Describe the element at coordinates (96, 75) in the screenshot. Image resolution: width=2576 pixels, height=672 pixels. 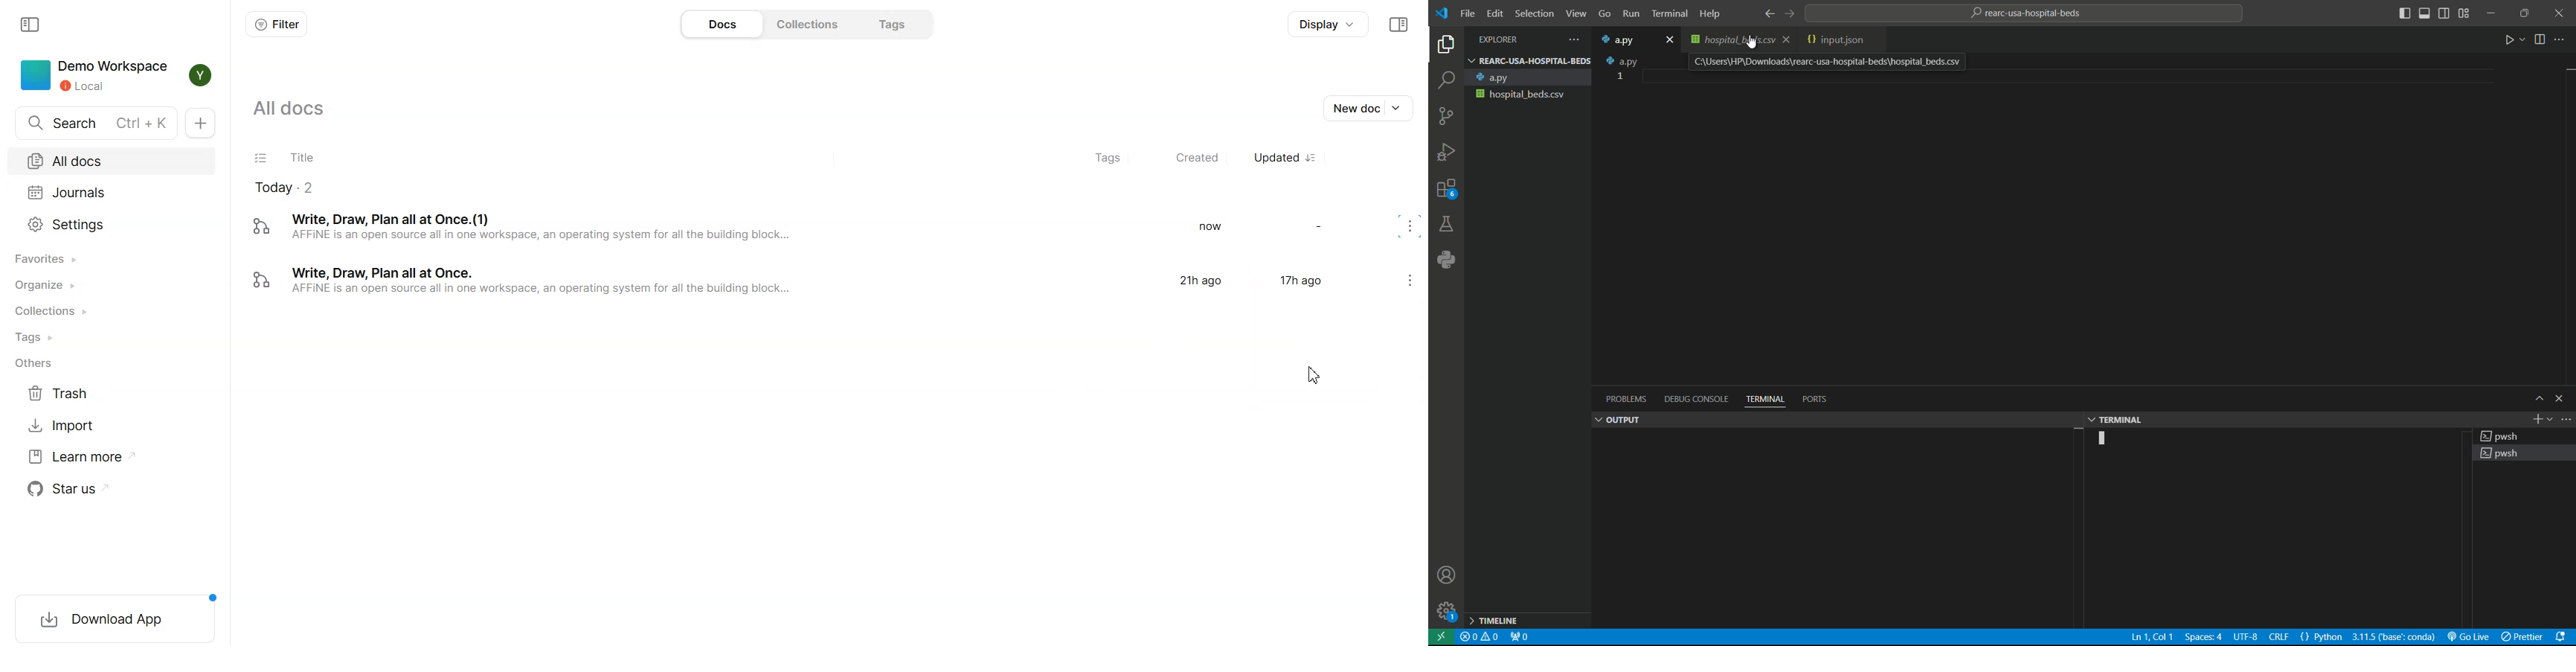
I see `Demo Workspace` at that location.